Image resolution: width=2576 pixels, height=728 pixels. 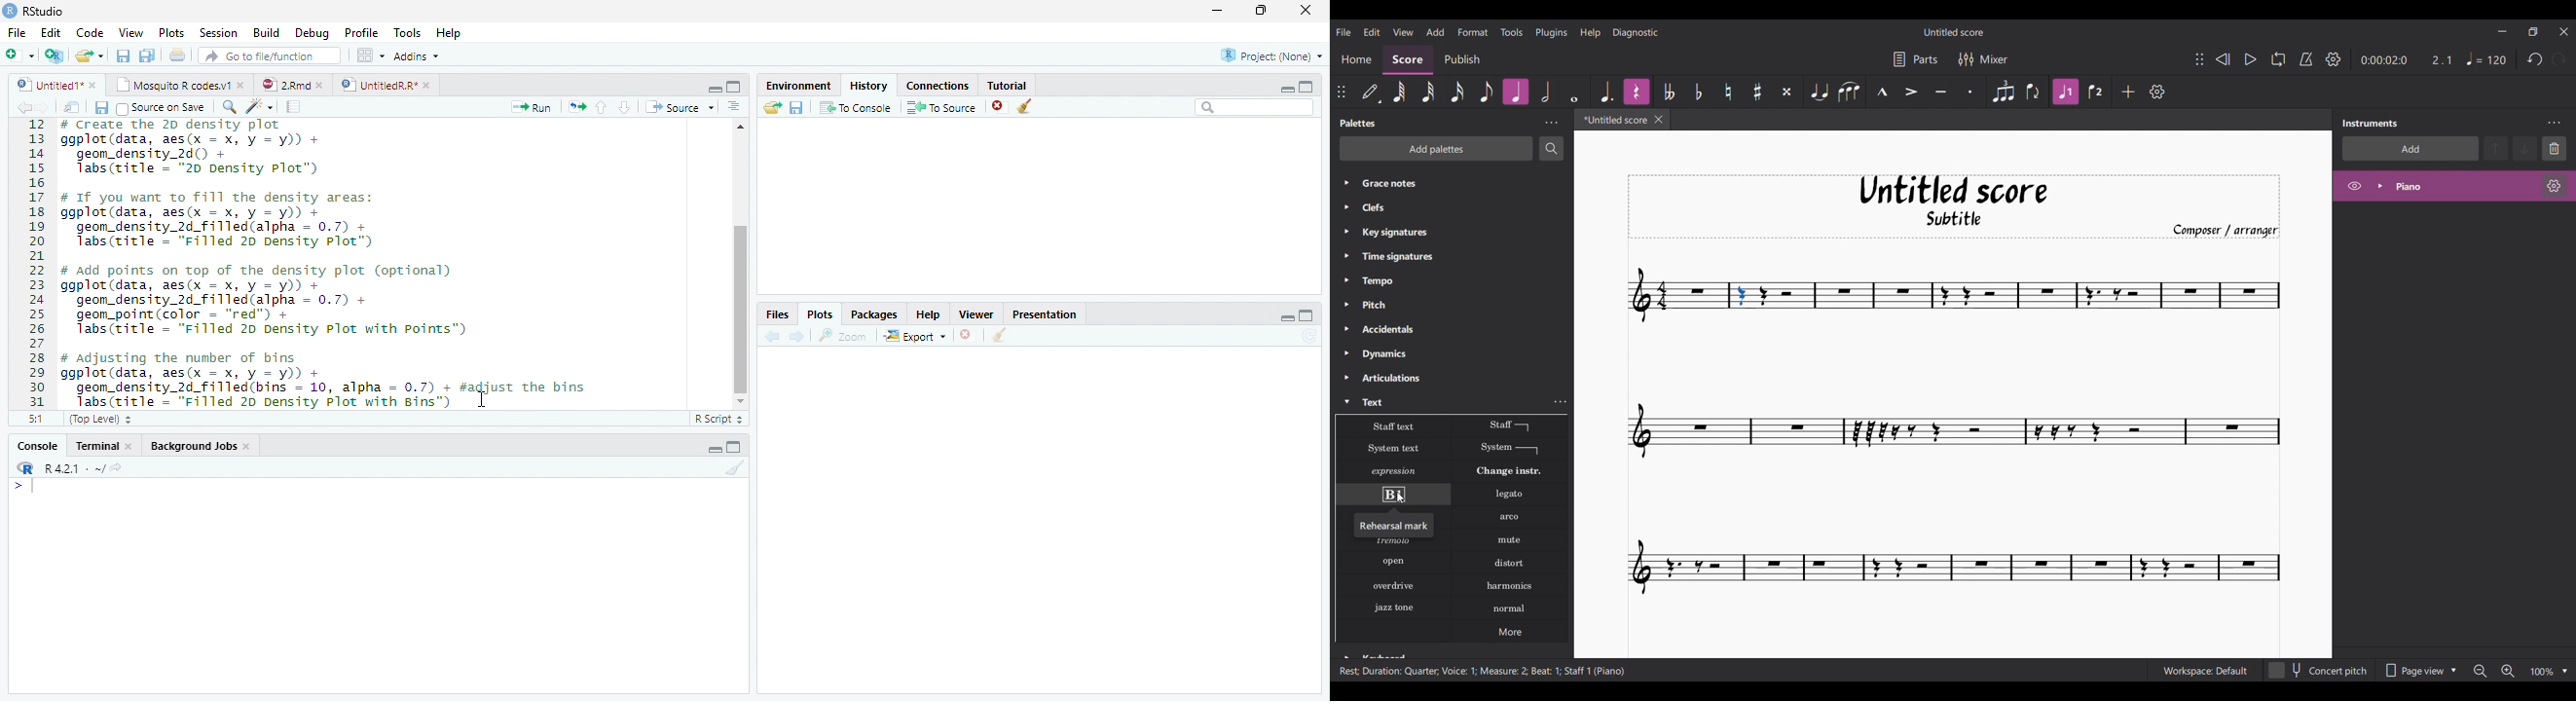 I want to click on Packages, so click(x=873, y=316).